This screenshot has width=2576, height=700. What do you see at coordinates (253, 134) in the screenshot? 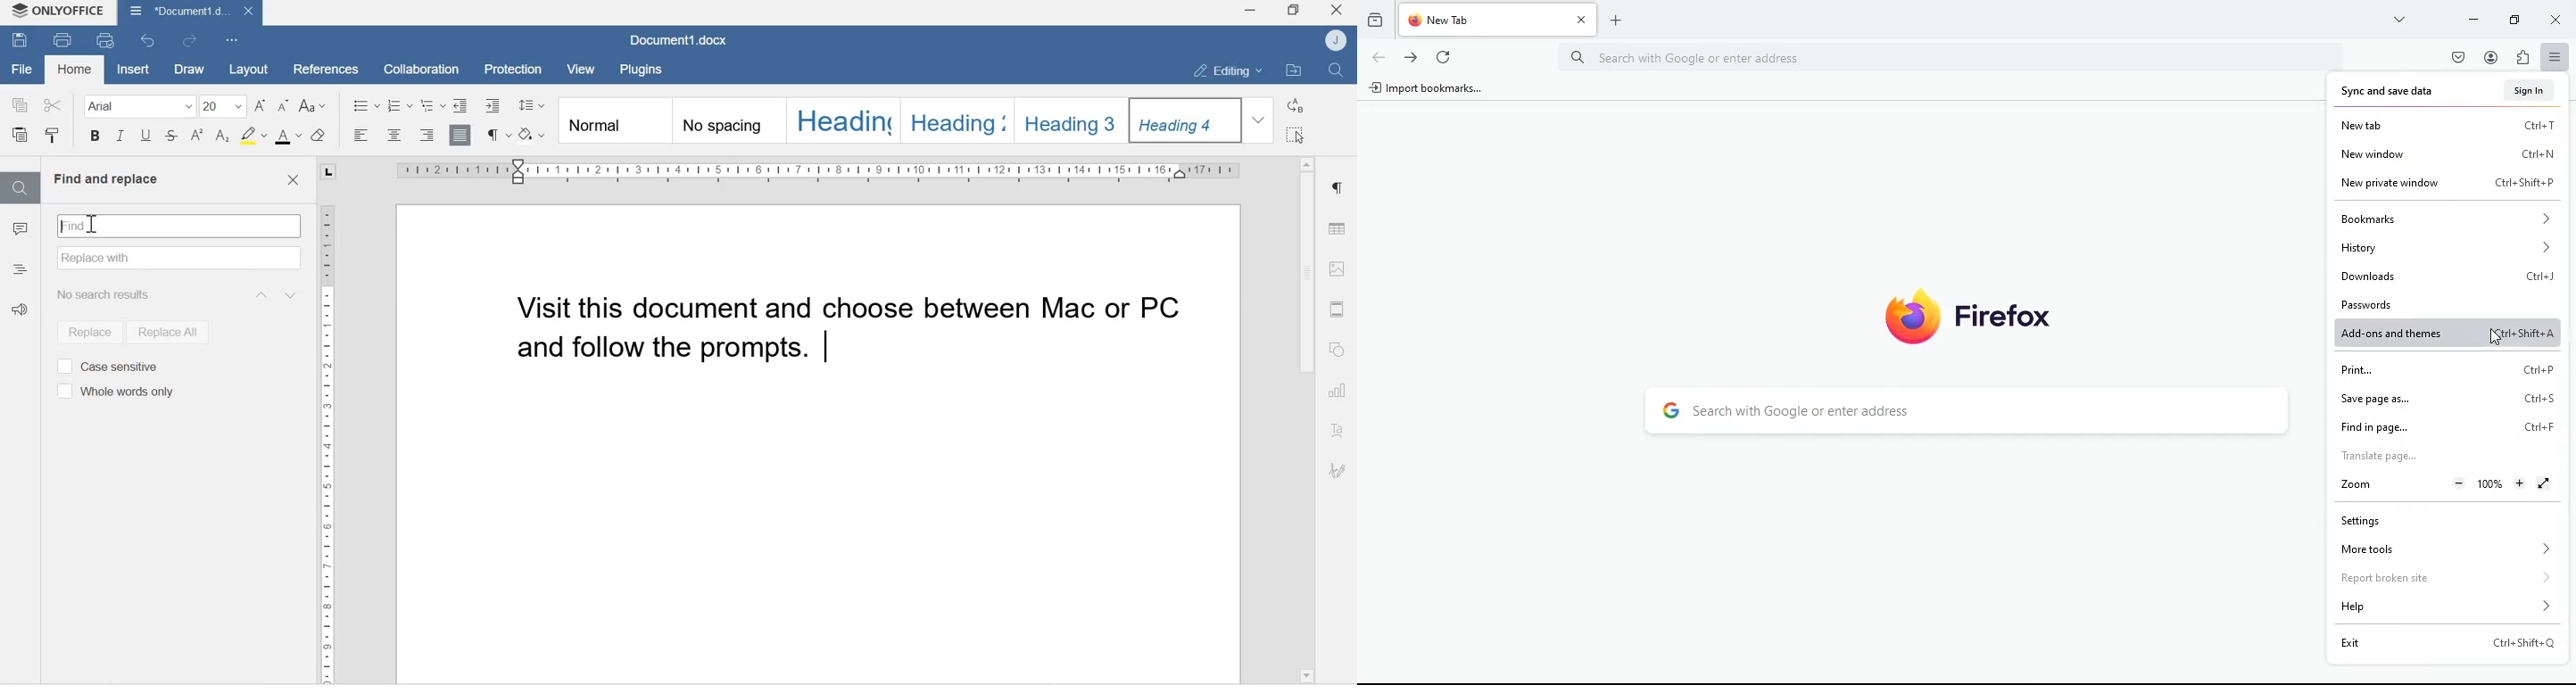
I see `Highlight color` at bounding box center [253, 134].